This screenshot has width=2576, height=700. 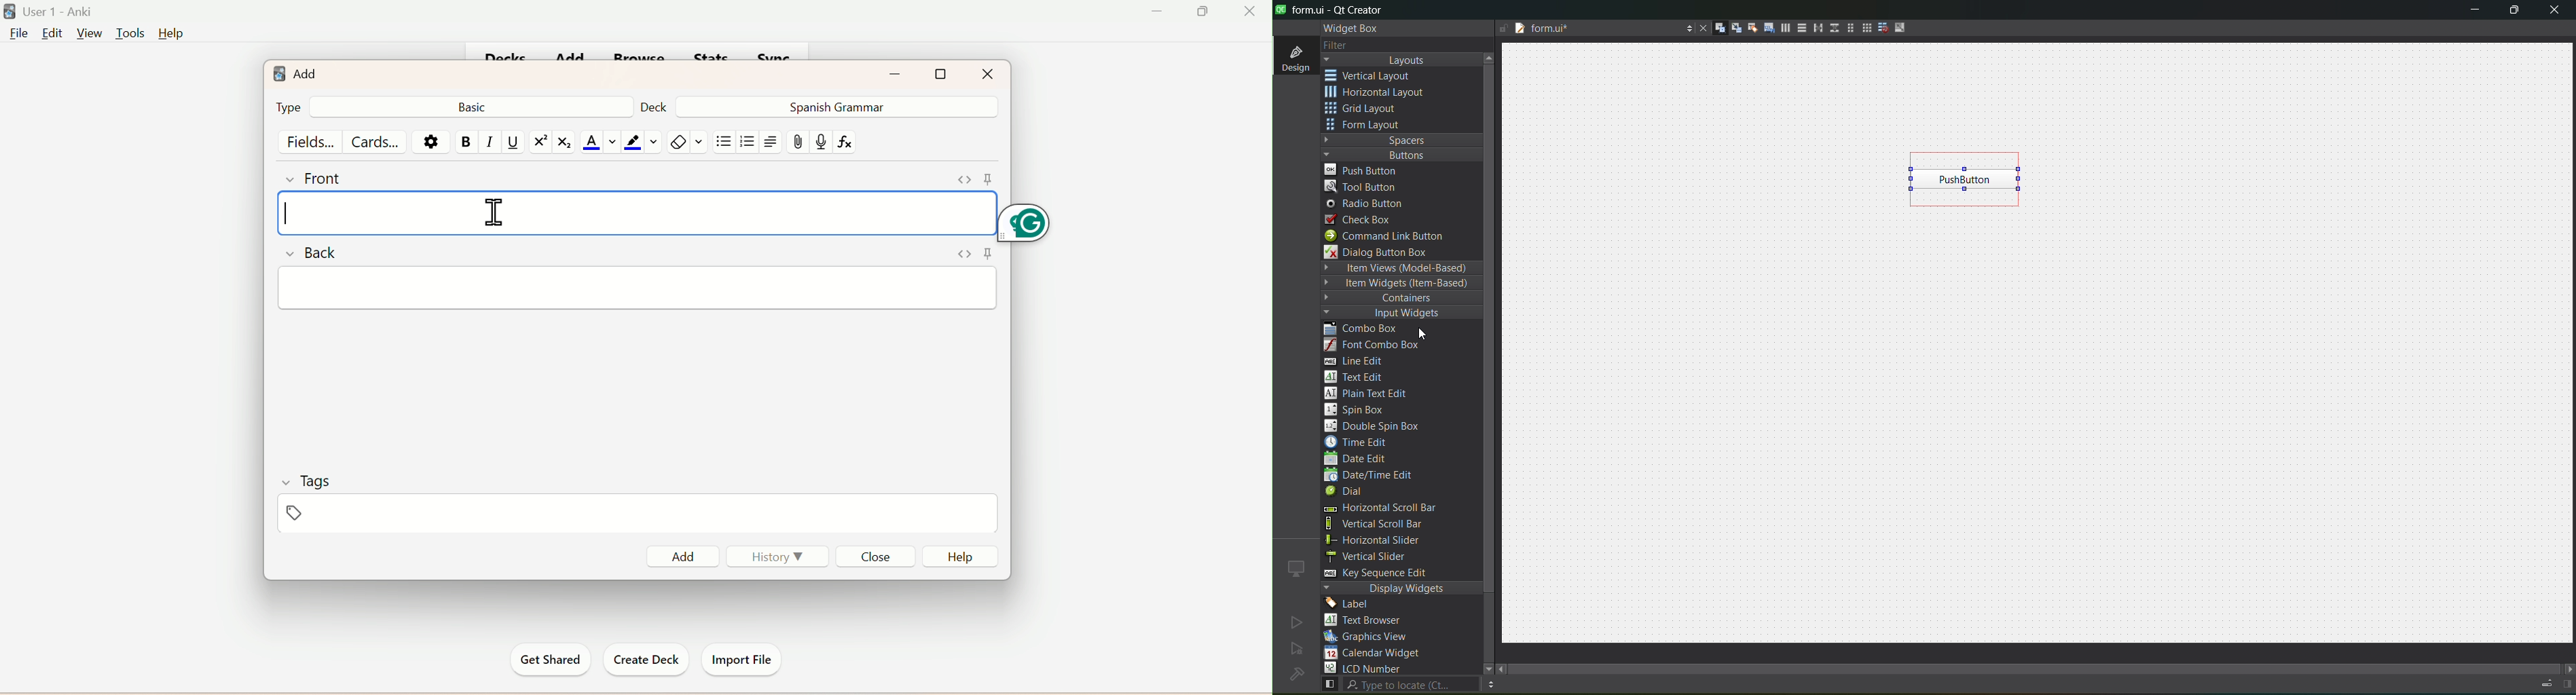 What do you see at coordinates (799, 143) in the screenshot?
I see `Attach` at bounding box center [799, 143].